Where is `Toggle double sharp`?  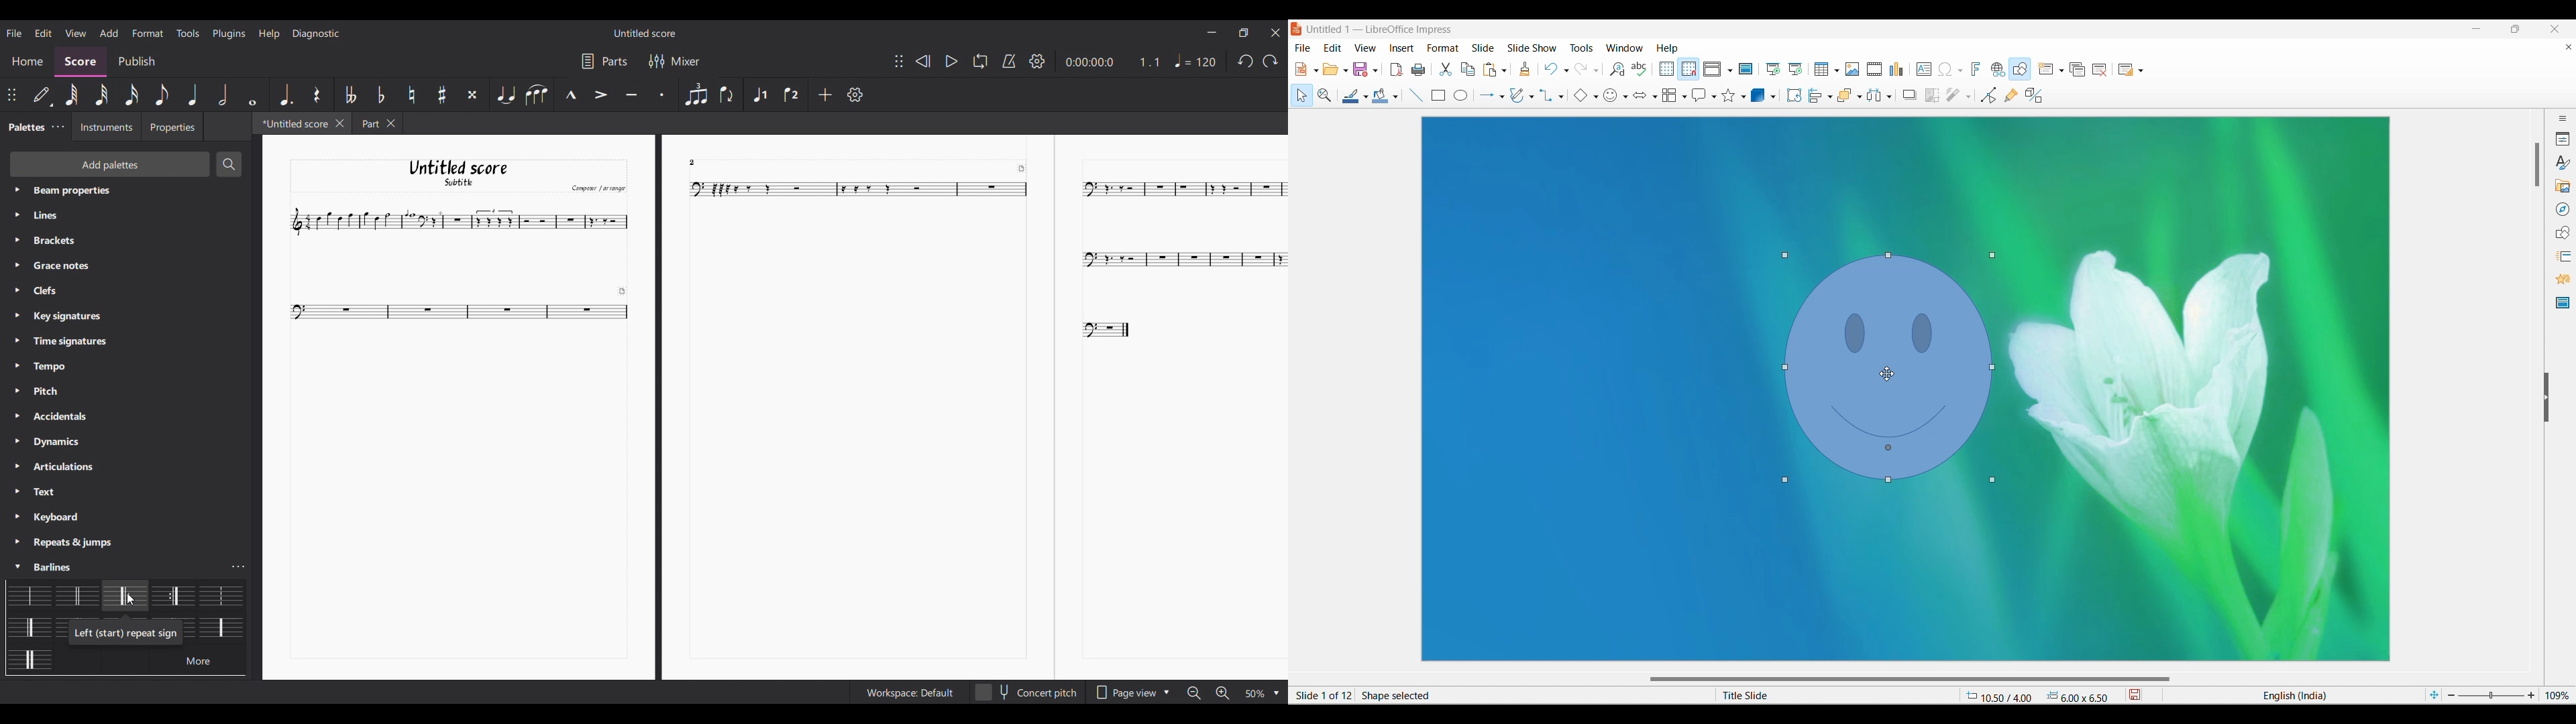
Toggle double sharp is located at coordinates (474, 95).